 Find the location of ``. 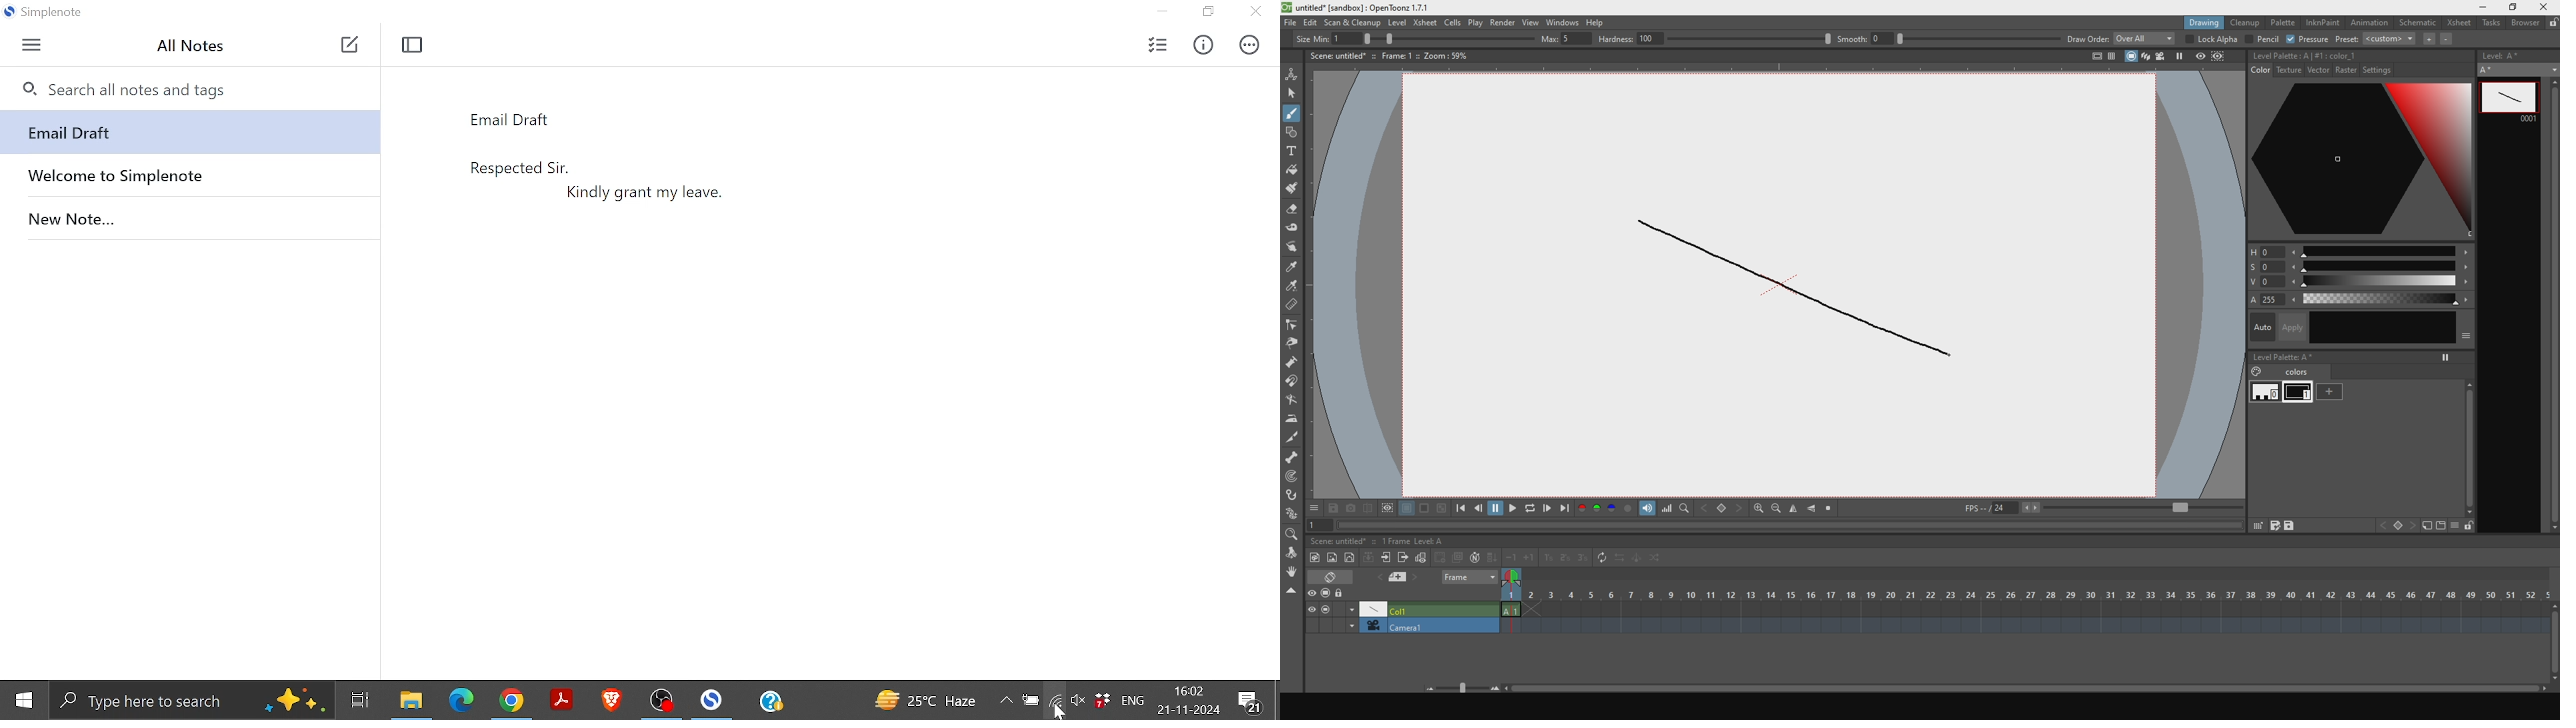

 is located at coordinates (2429, 40).